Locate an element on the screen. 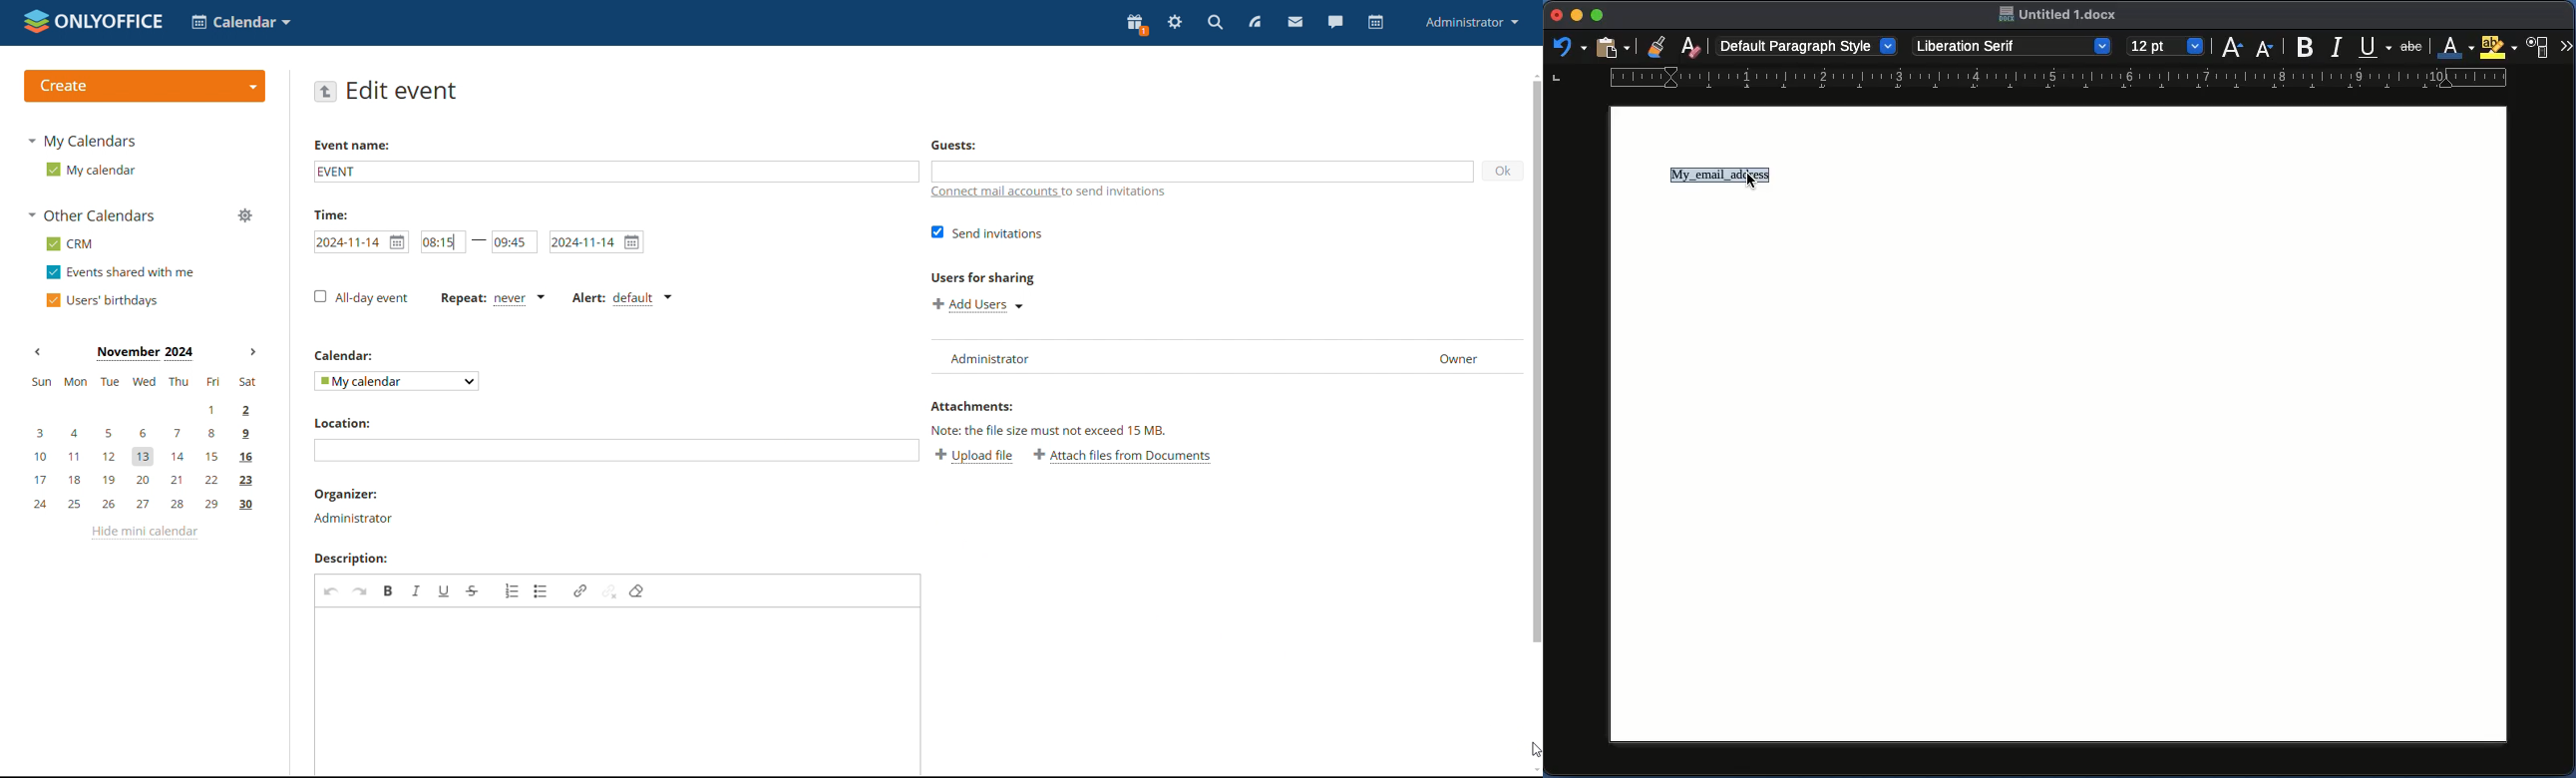 The height and width of the screenshot is (784, 2576). Italics is located at coordinates (2337, 46).